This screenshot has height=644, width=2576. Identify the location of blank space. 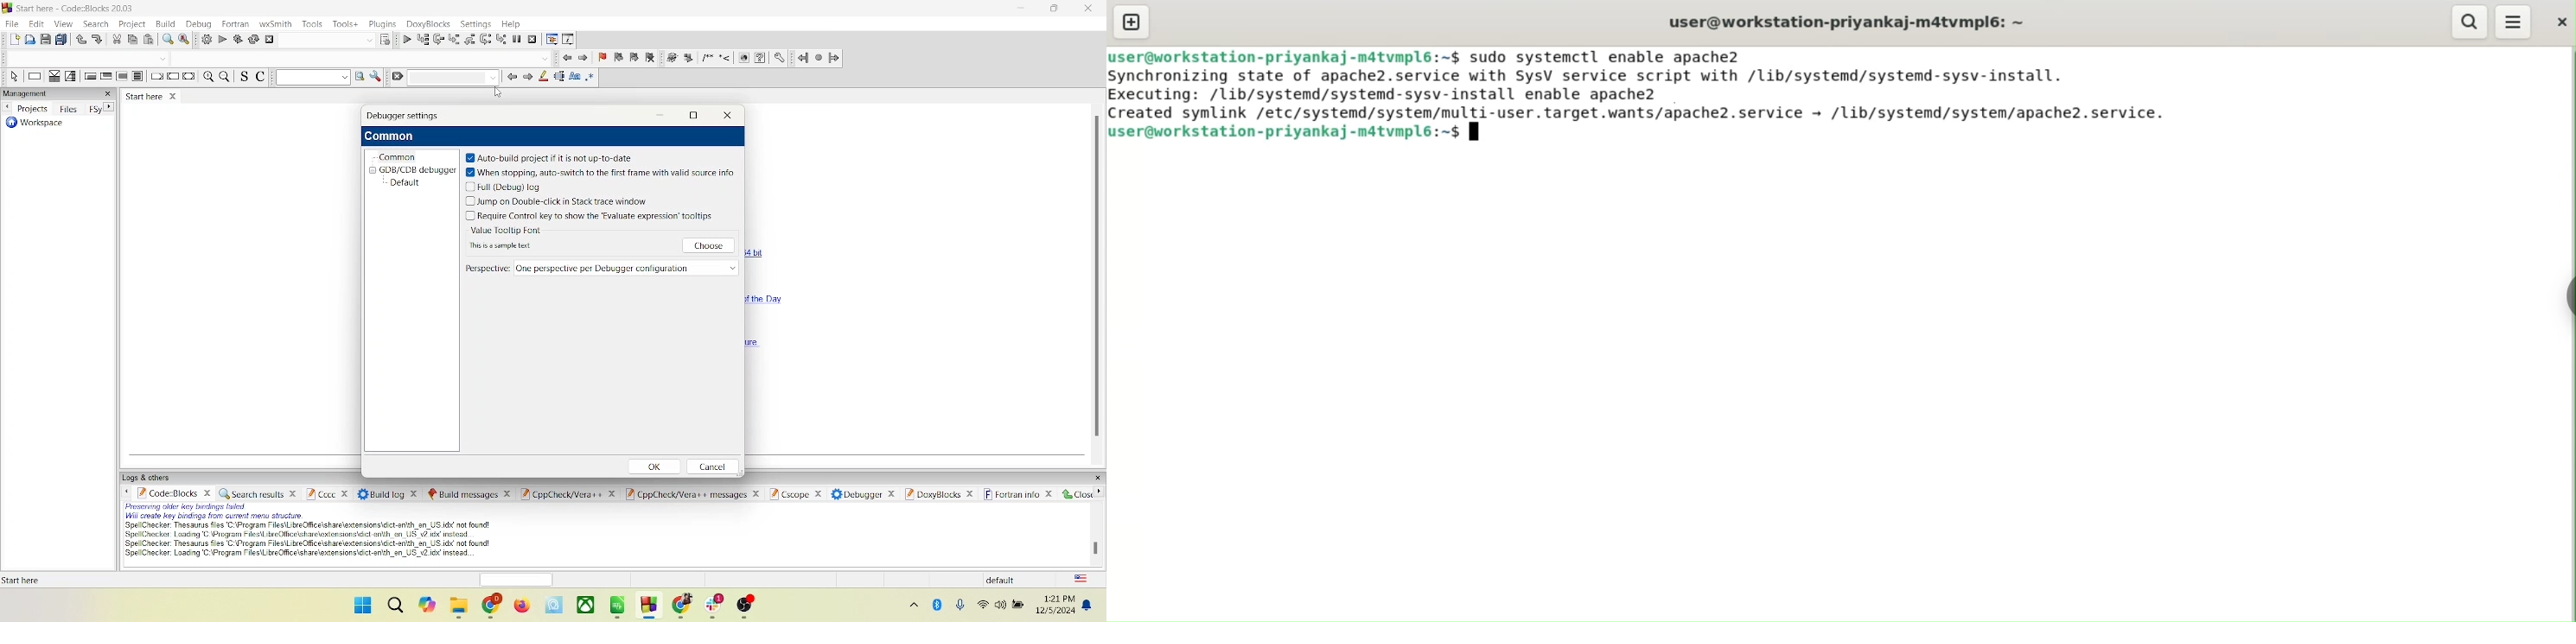
(363, 58).